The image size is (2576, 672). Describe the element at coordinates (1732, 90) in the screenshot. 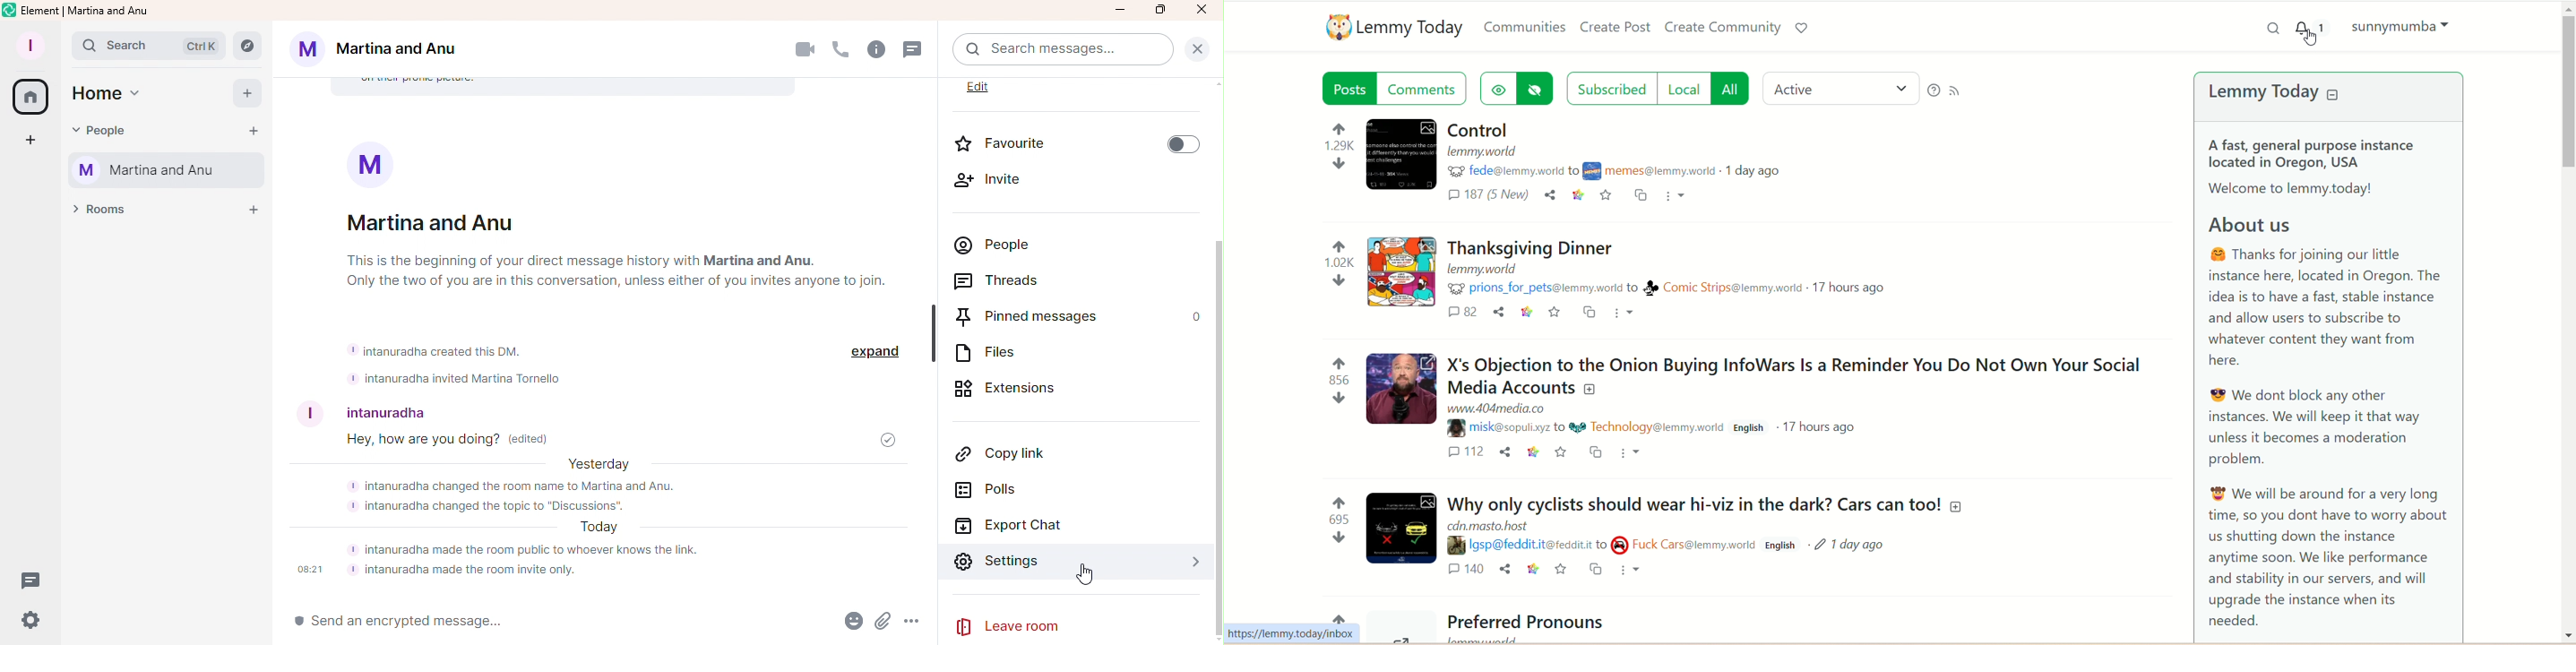

I see `all` at that location.